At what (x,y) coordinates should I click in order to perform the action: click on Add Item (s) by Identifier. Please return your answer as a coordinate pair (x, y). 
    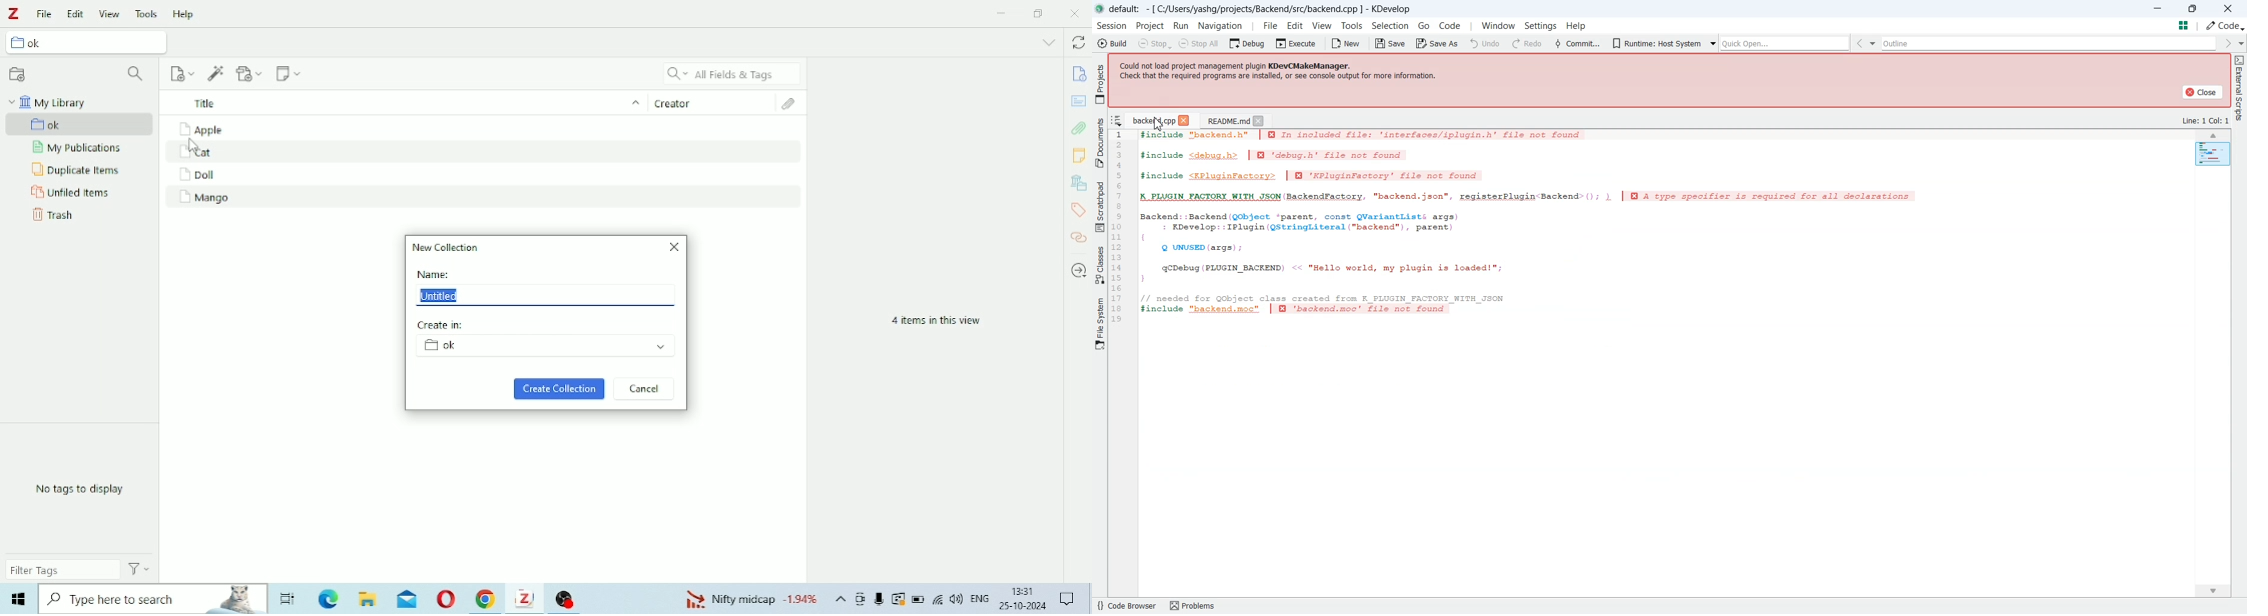
    Looking at the image, I should click on (217, 74).